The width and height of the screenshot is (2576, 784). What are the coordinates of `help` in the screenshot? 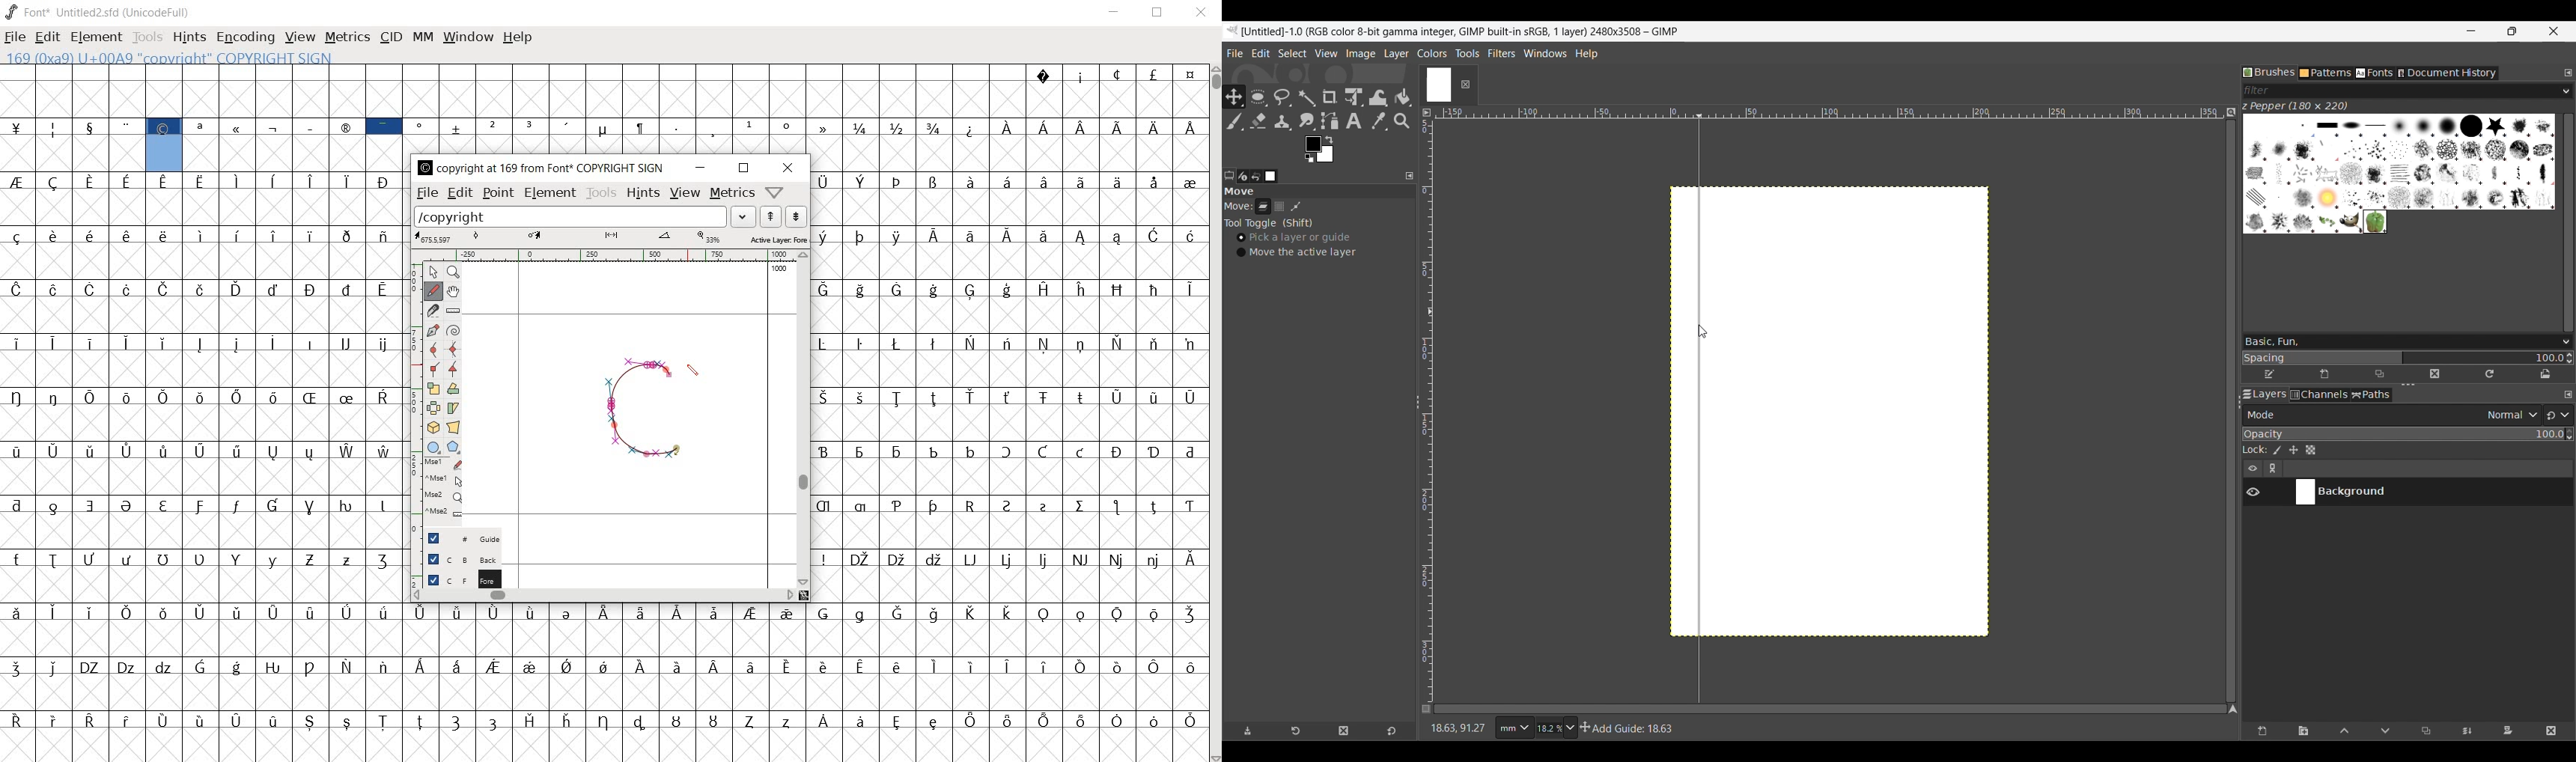 It's located at (517, 37).